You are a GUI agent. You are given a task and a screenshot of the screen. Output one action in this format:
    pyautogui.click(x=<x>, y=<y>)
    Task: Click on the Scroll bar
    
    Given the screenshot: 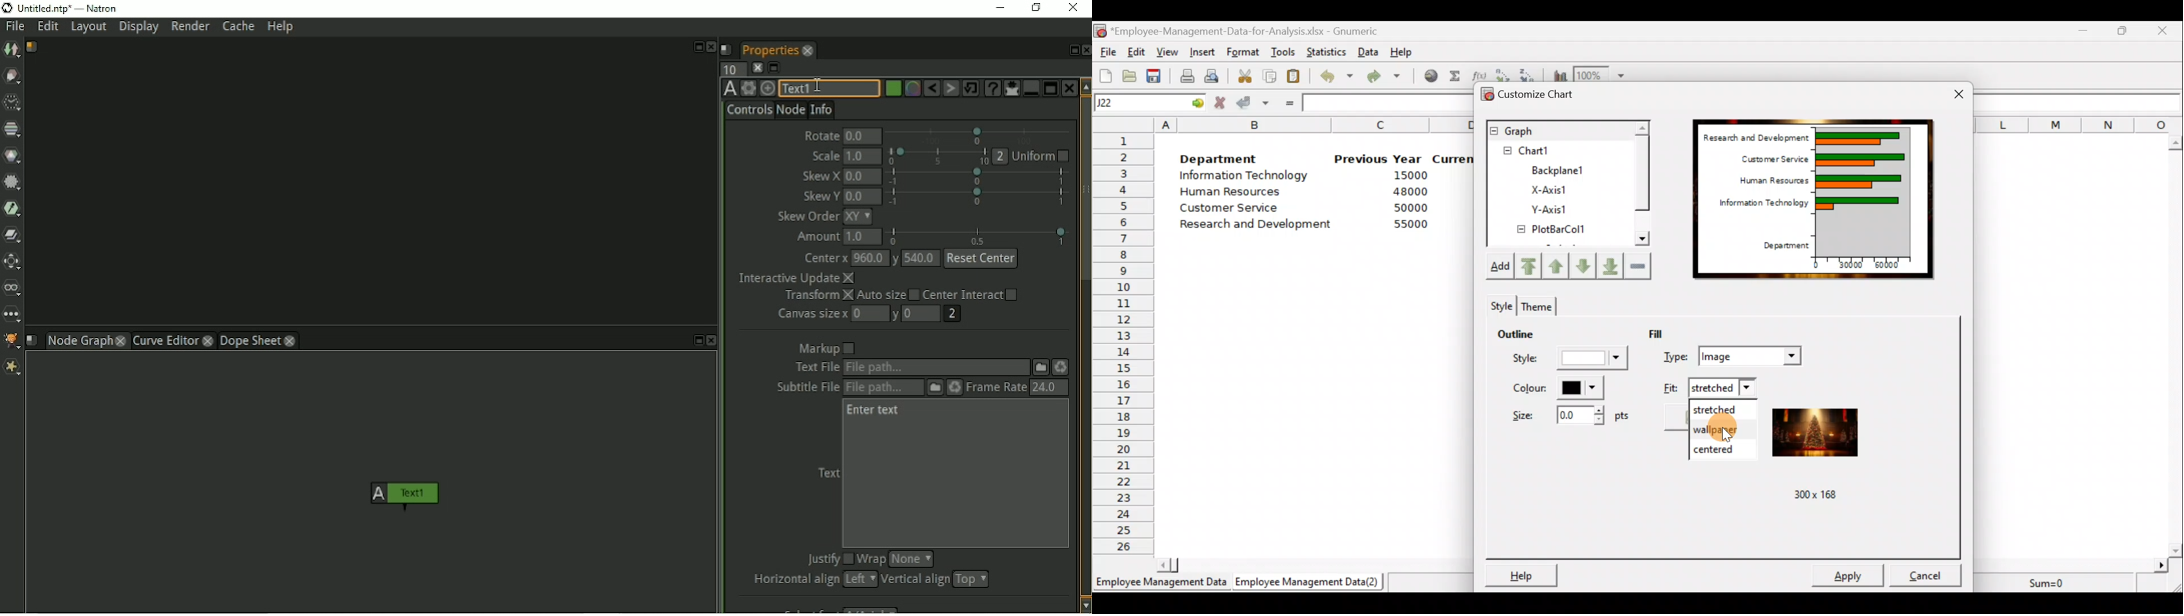 What is the action you would take?
    pyautogui.click(x=2177, y=342)
    